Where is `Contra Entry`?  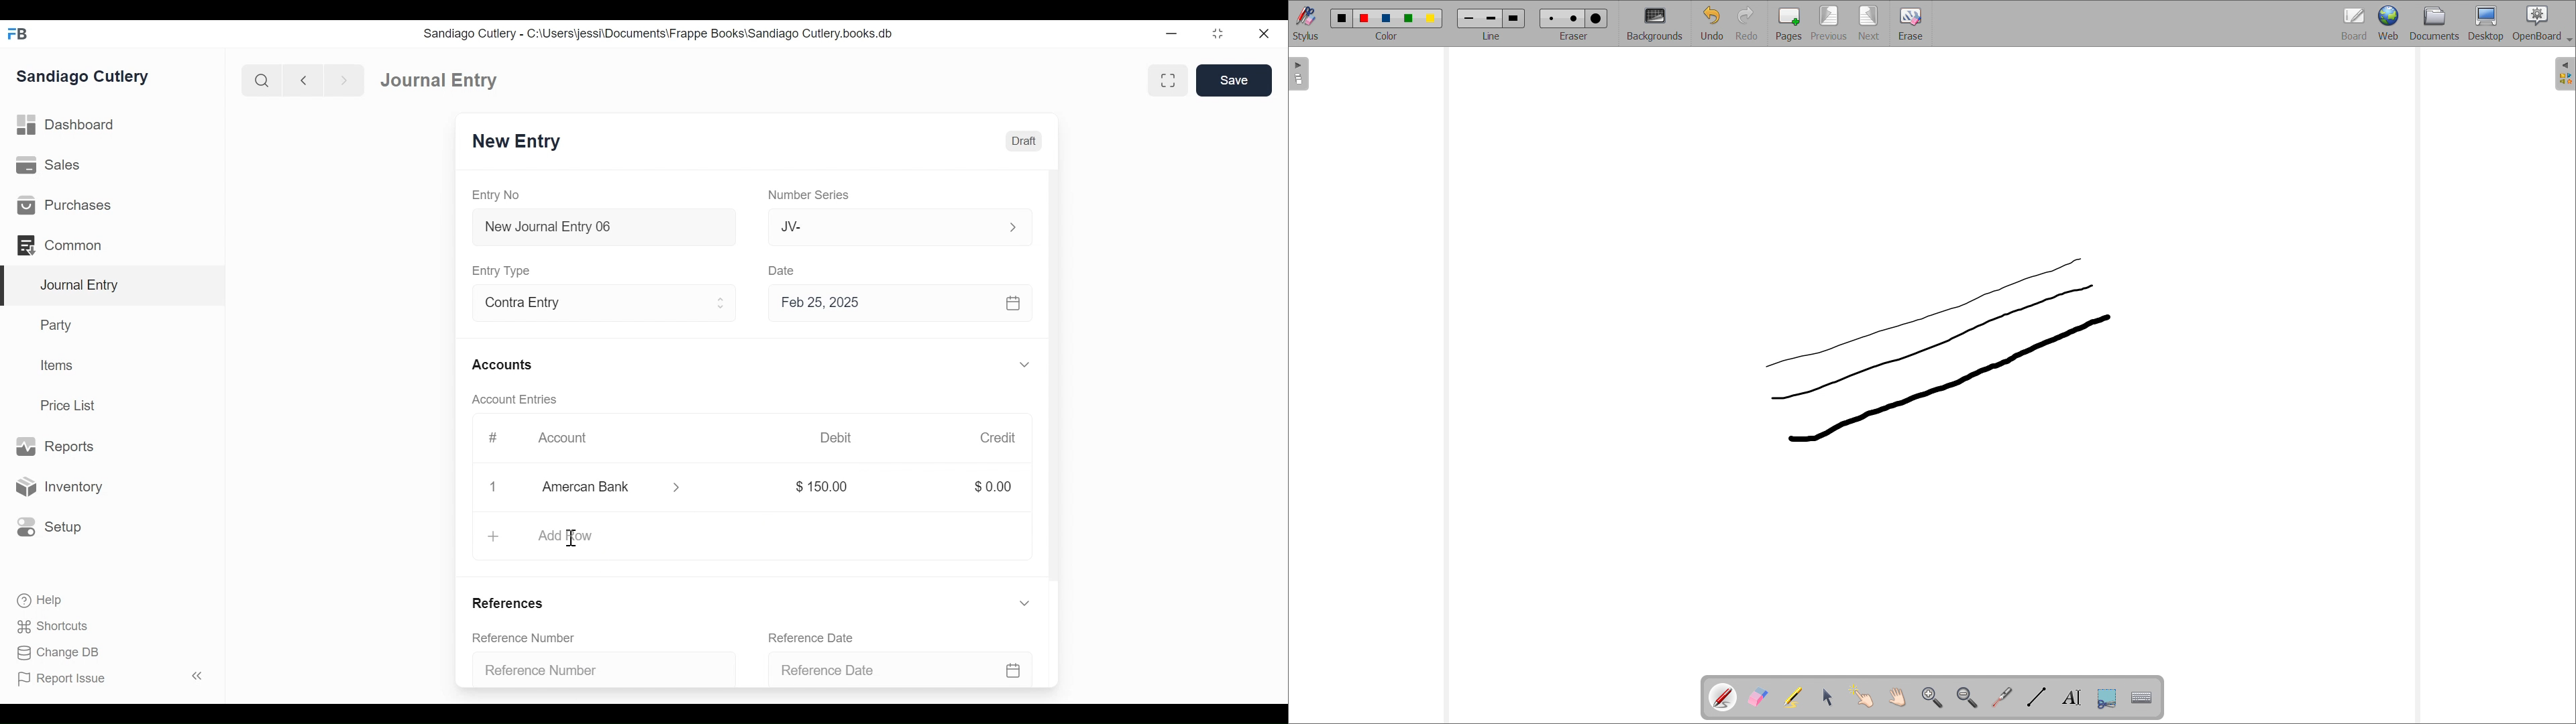
Contra Entry is located at coordinates (582, 304).